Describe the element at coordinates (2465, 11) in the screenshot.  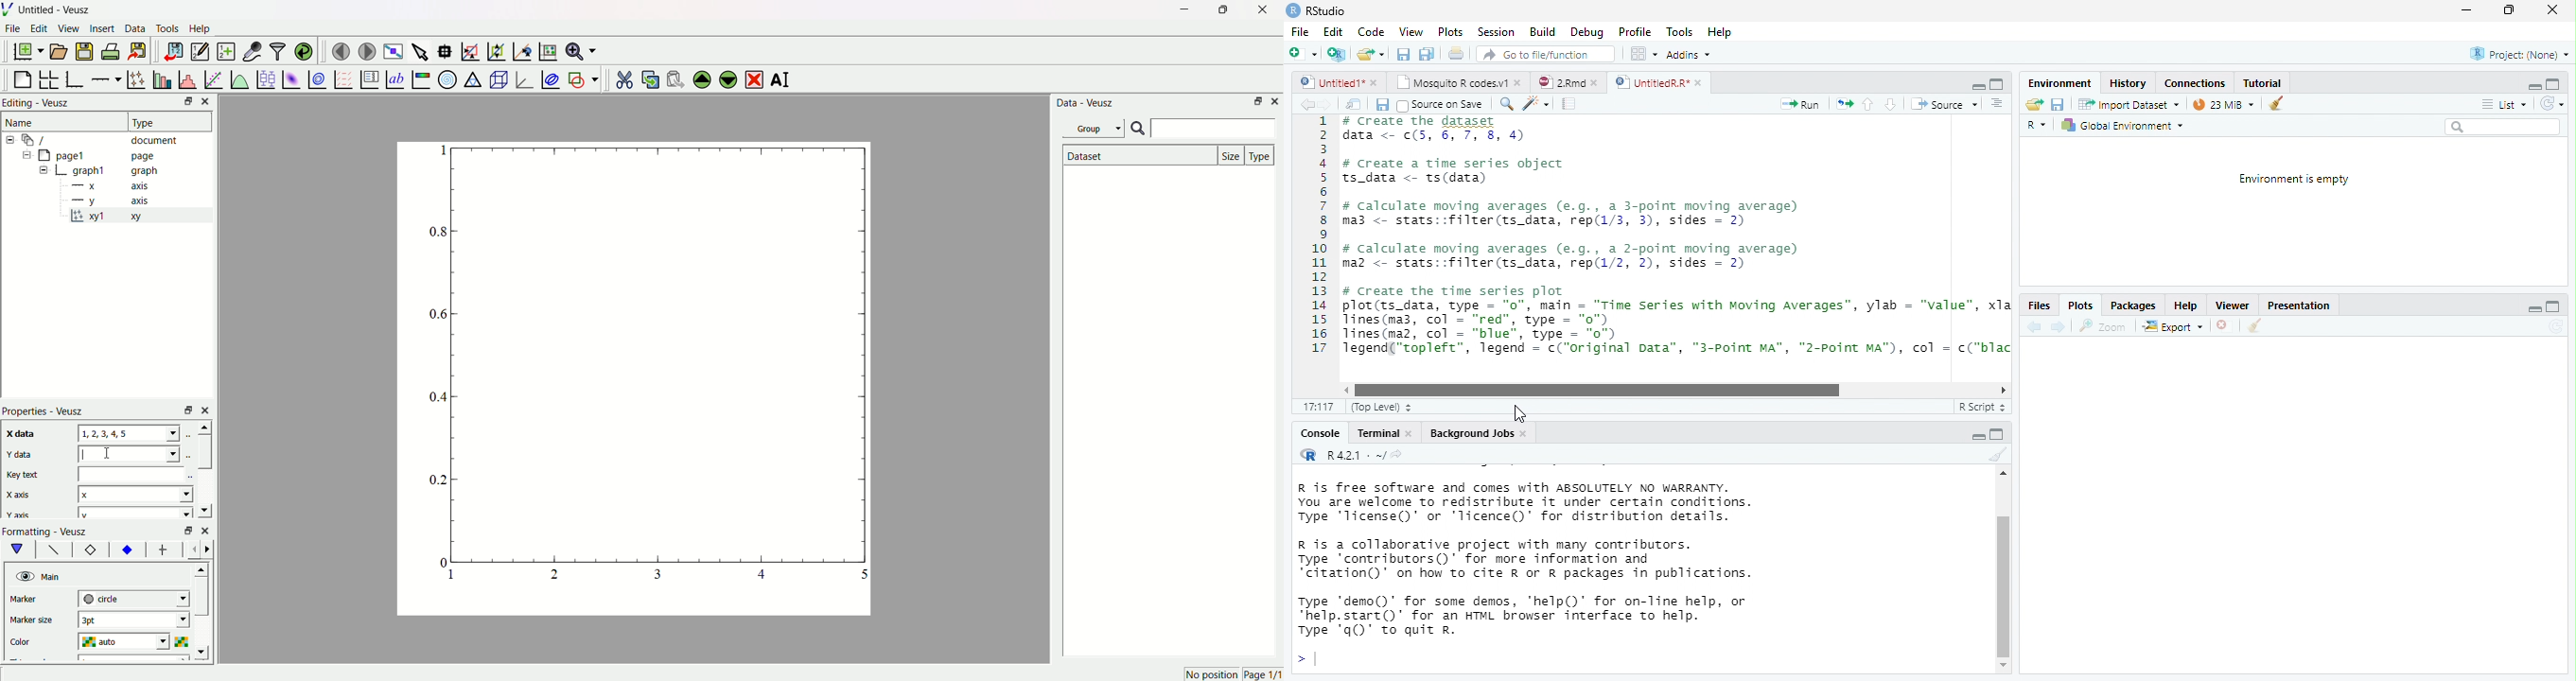
I see `minimize` at that location.